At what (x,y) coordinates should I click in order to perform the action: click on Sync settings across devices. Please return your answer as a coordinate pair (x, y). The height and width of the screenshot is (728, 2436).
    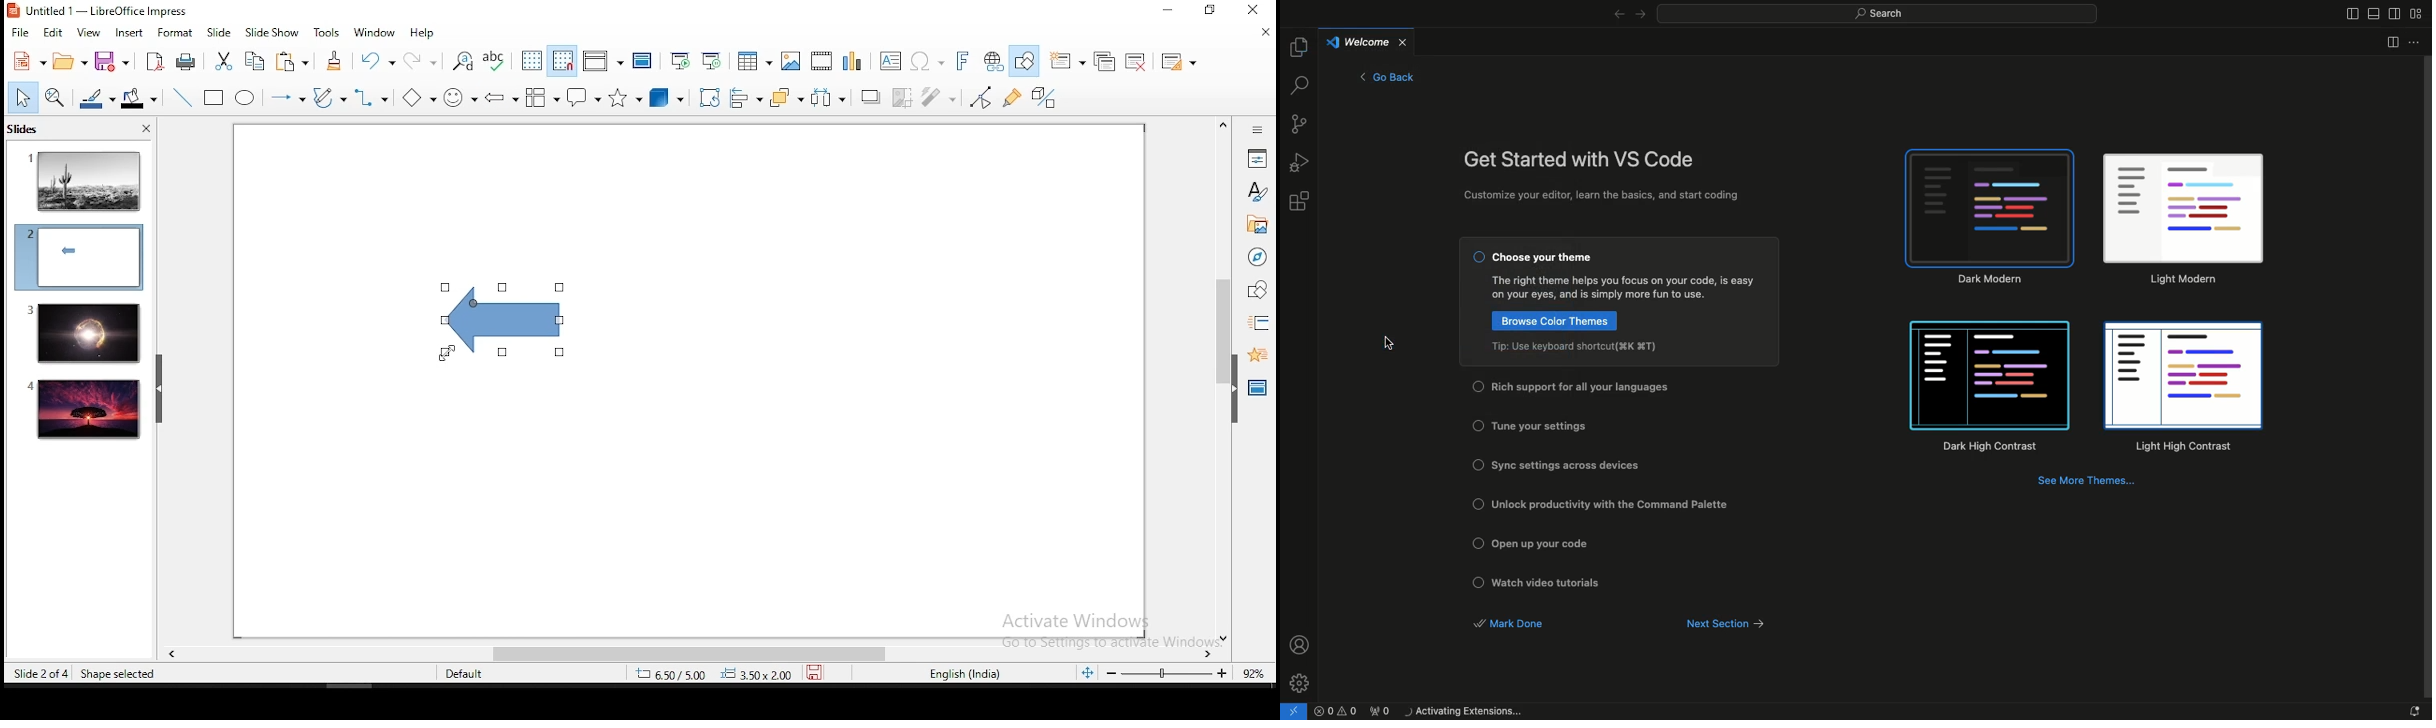
    Looking at the image, I should click on (1566, 465).